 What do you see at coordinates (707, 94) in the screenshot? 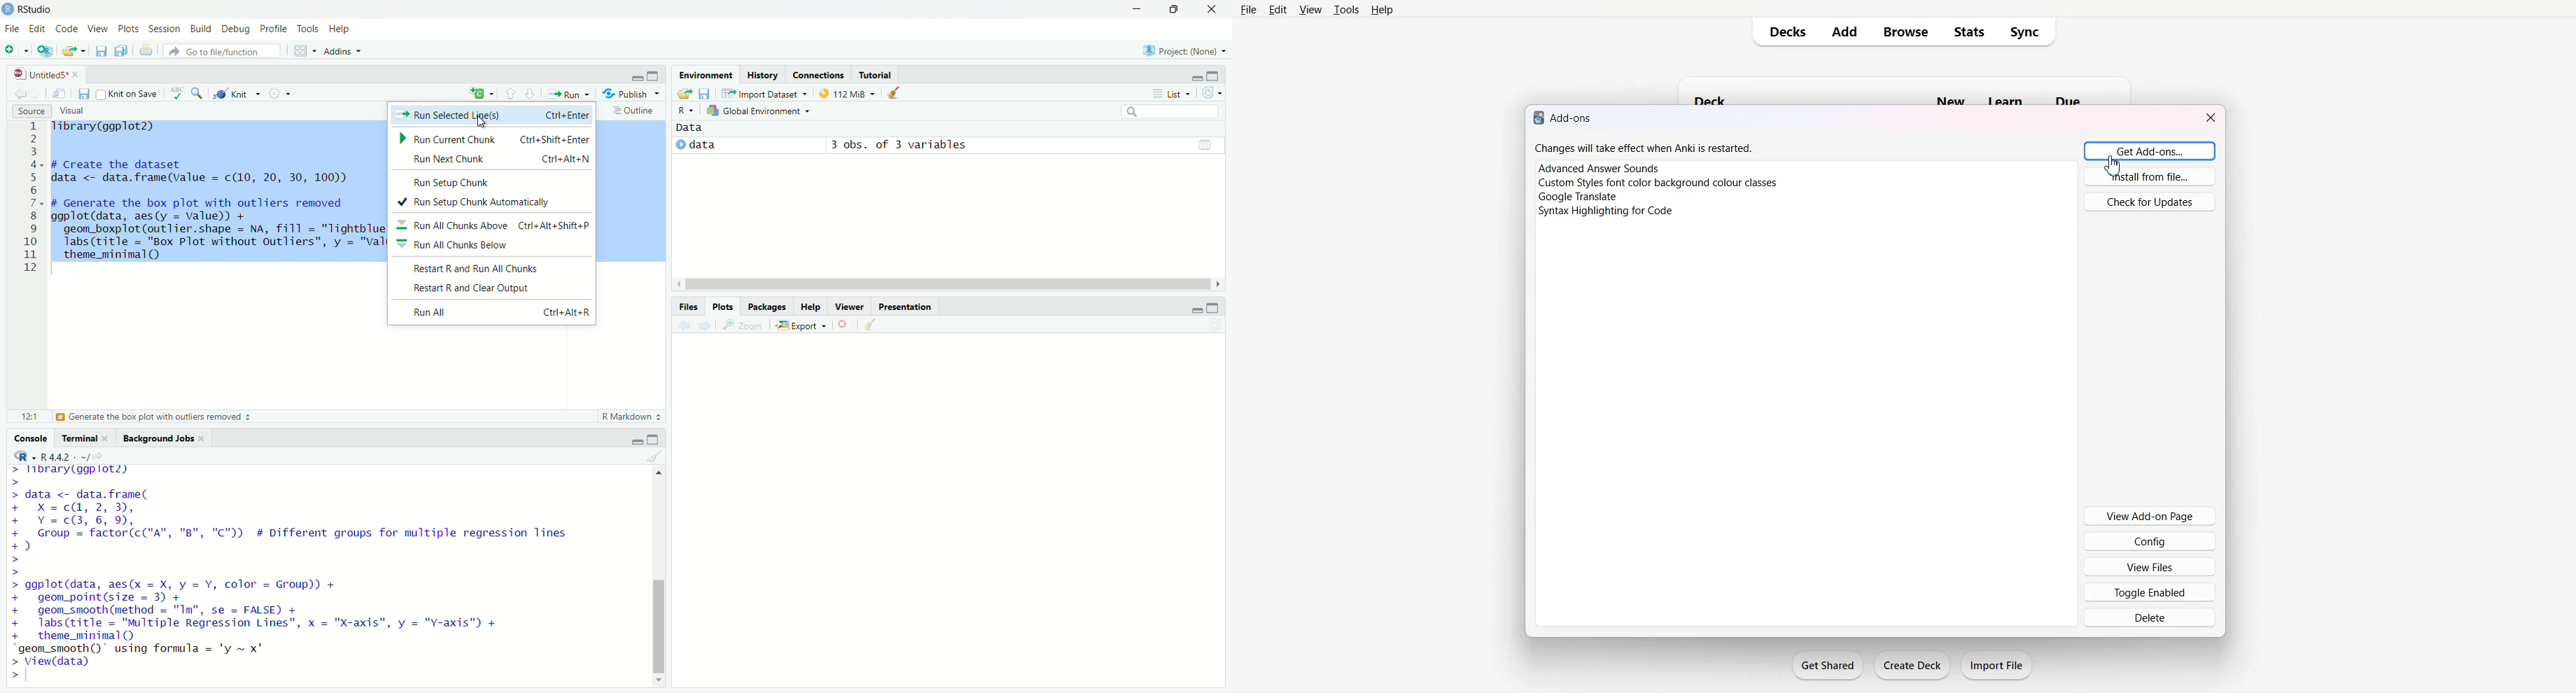
I see `files` at bounding box center [707, 94].